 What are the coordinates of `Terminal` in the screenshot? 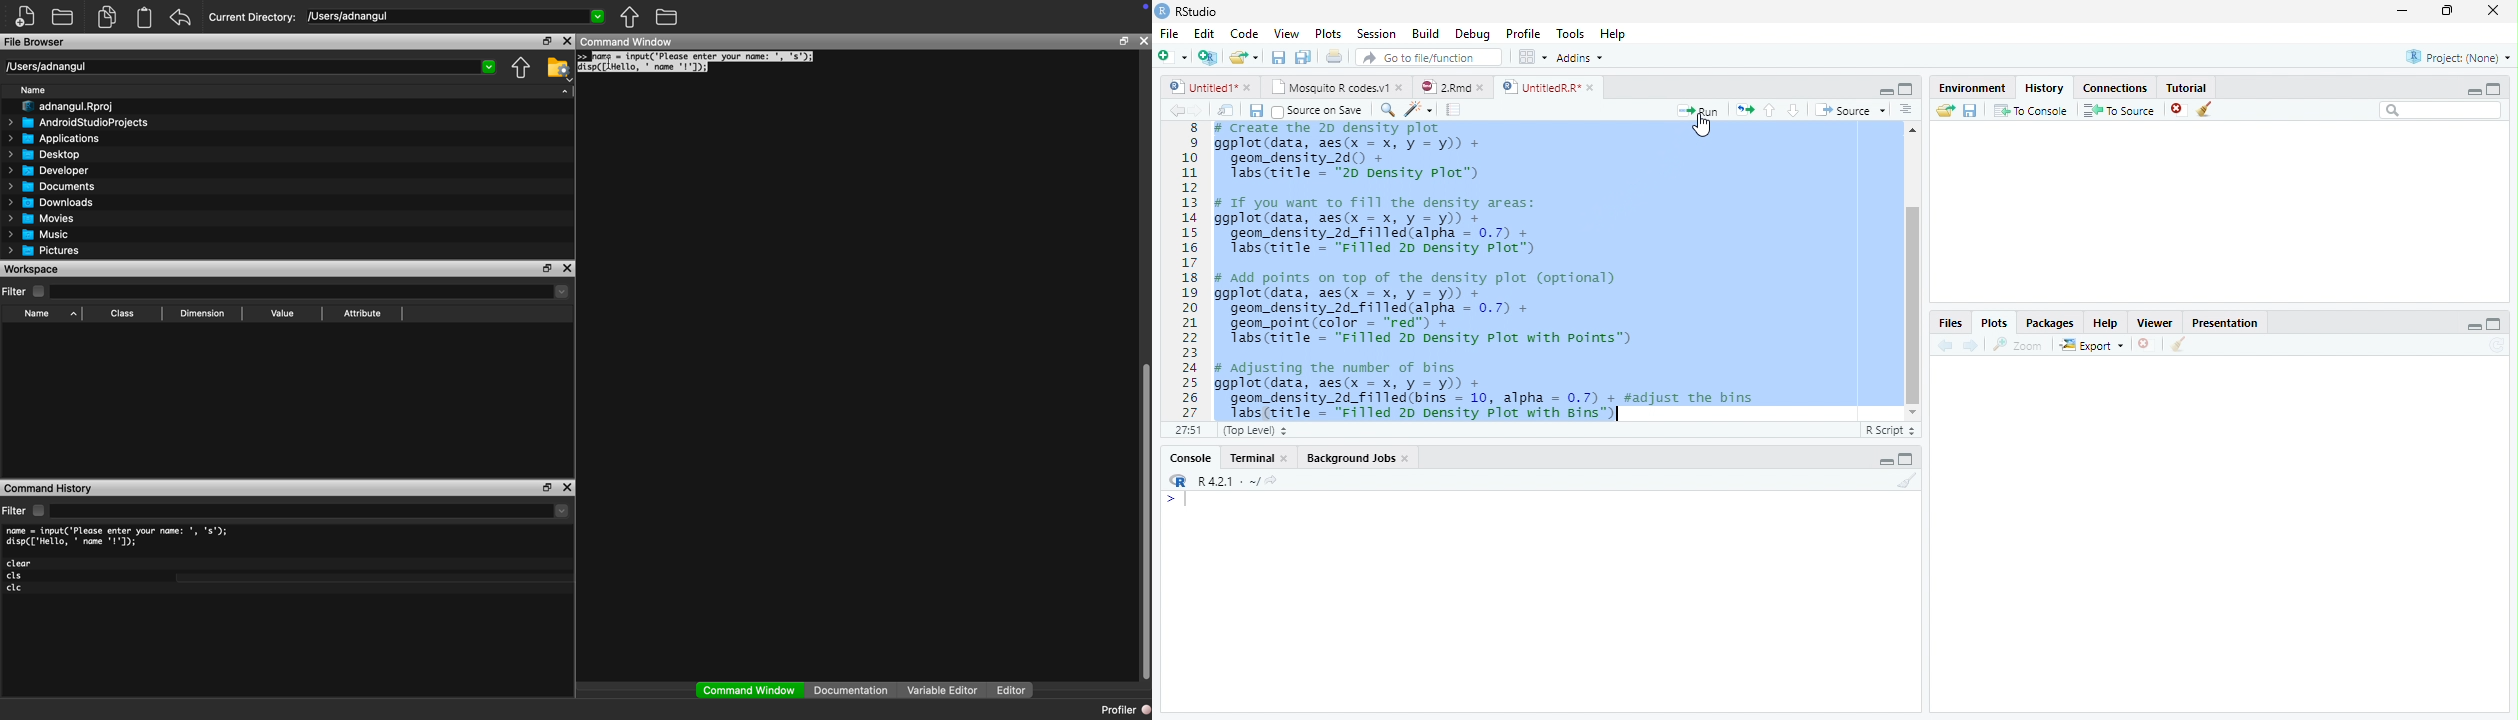 It's located at (1251, 458).